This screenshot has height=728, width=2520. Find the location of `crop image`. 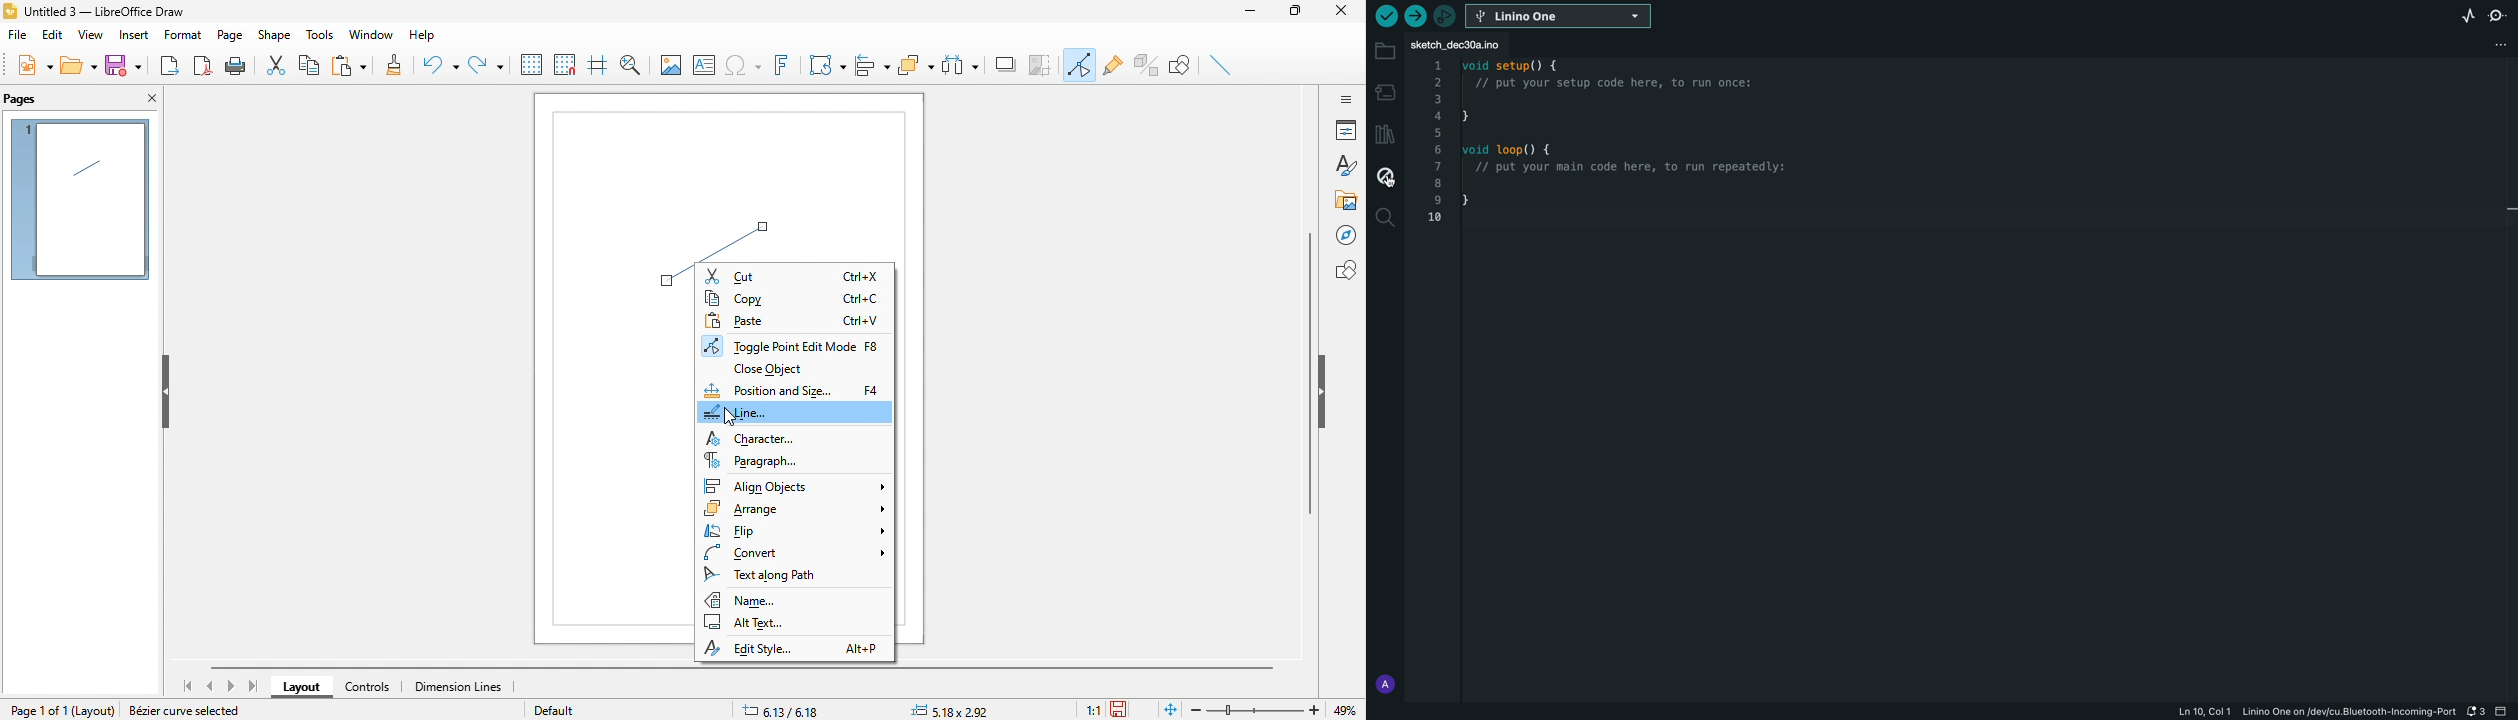

crop image is located at coordinates (1043, 63).